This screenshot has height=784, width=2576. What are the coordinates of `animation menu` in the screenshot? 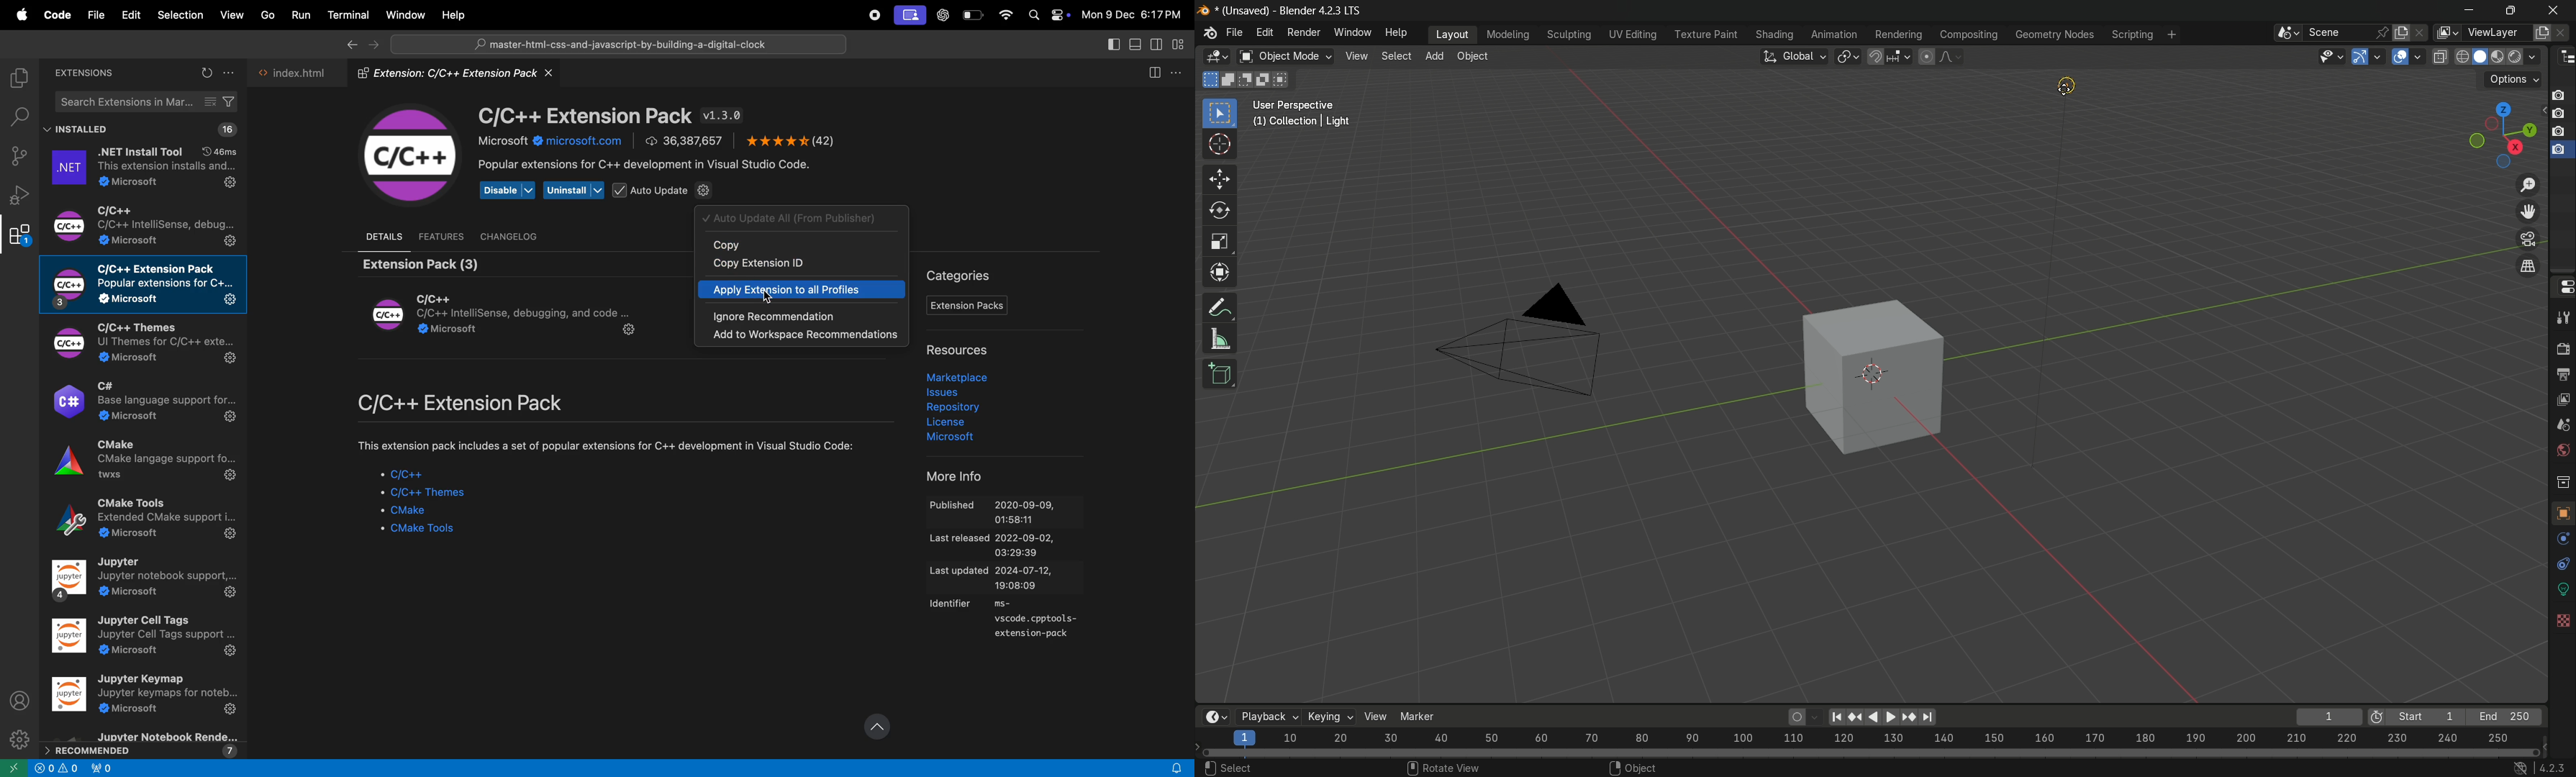 It's located at (1835, 34).